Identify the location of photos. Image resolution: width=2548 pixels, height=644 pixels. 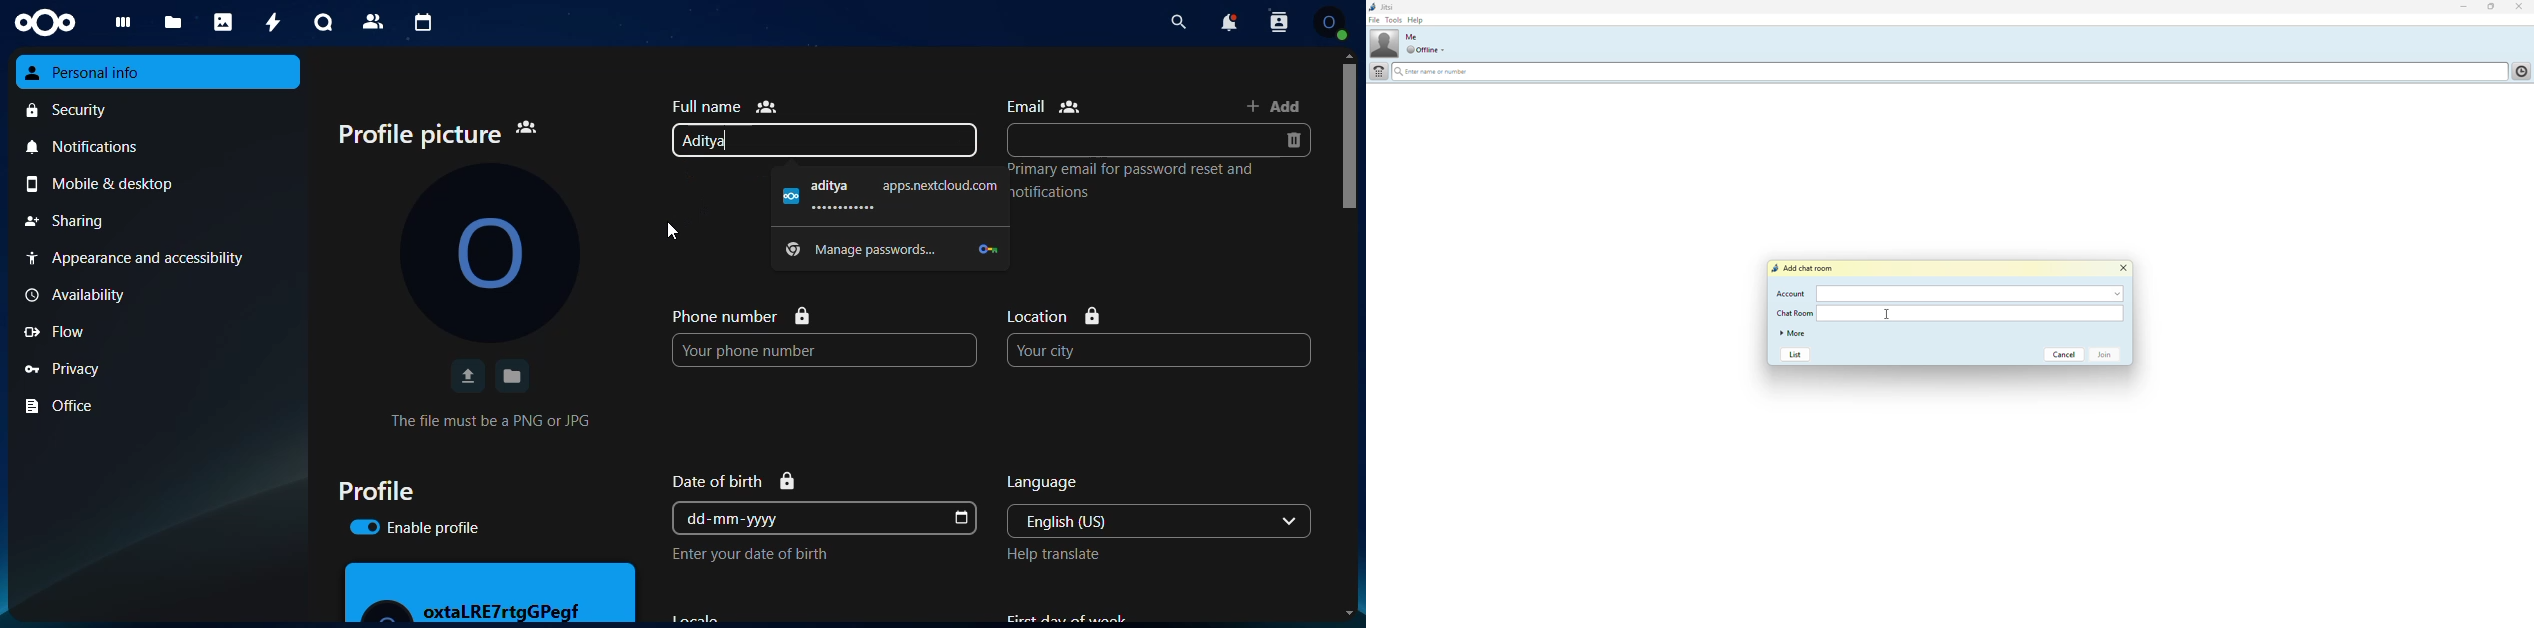
(221, 22).